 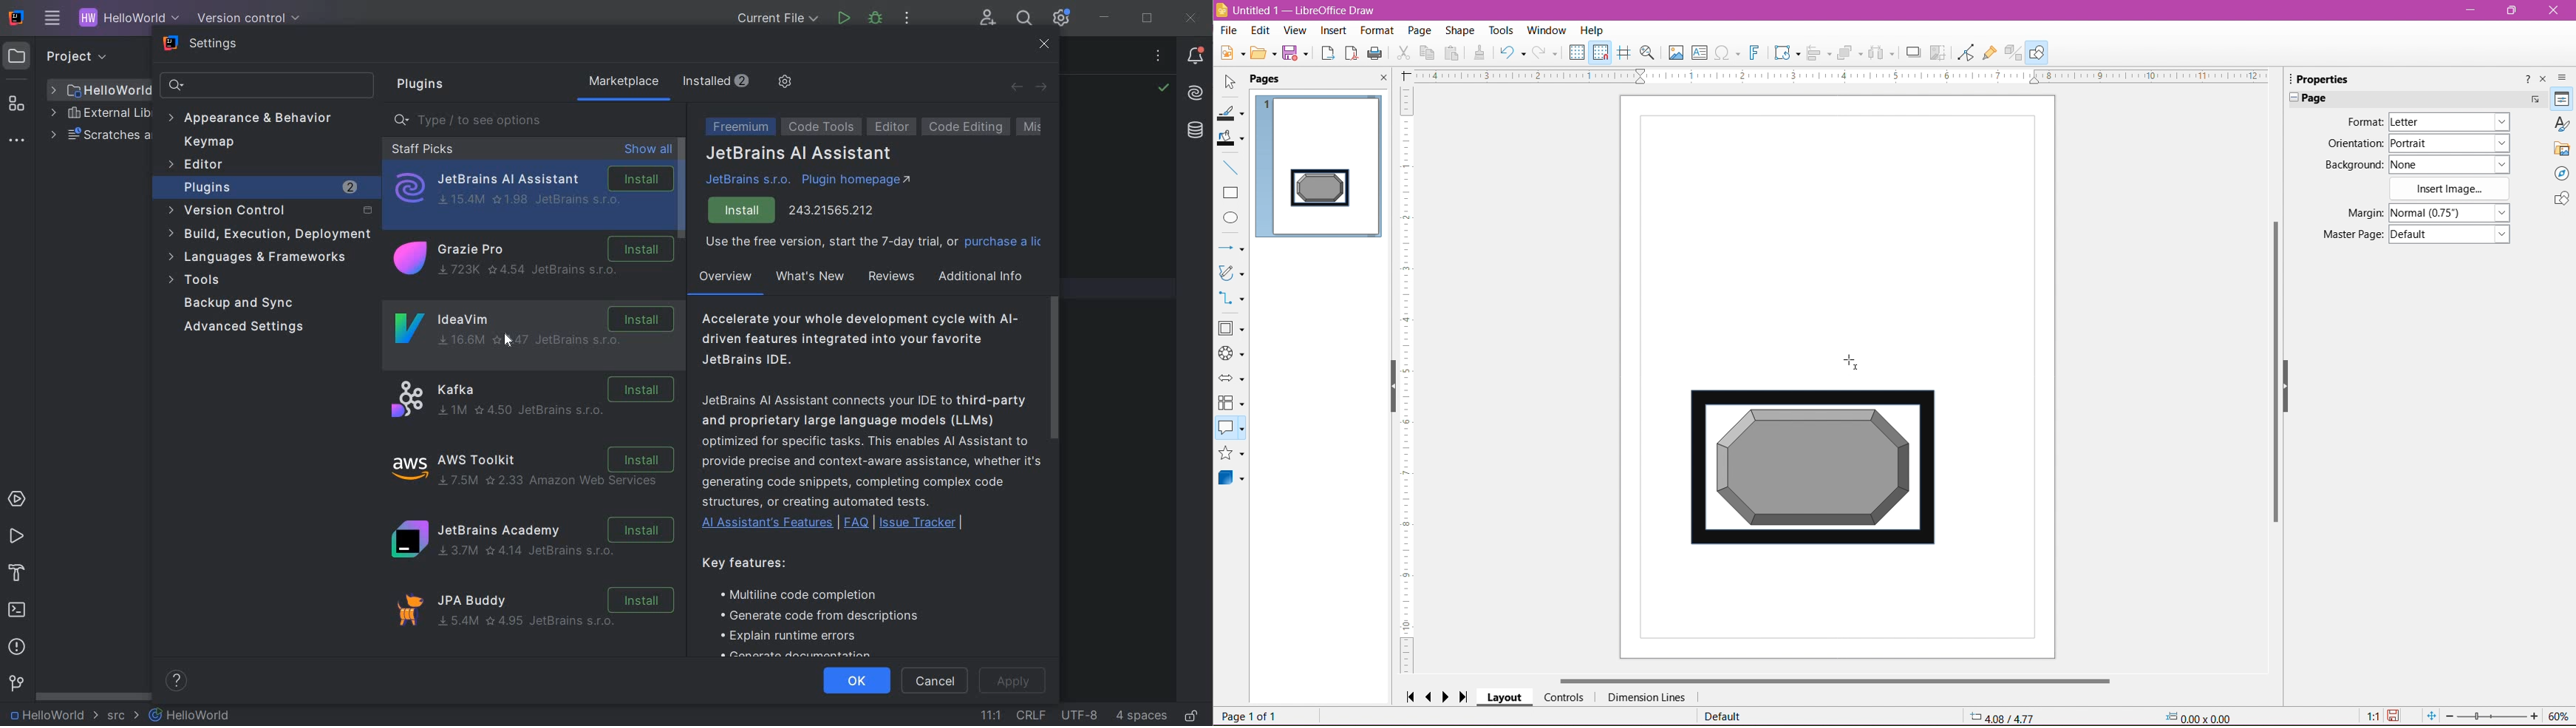 I want to click on Insert Fontwork Text, so click(x=1756, y=54).